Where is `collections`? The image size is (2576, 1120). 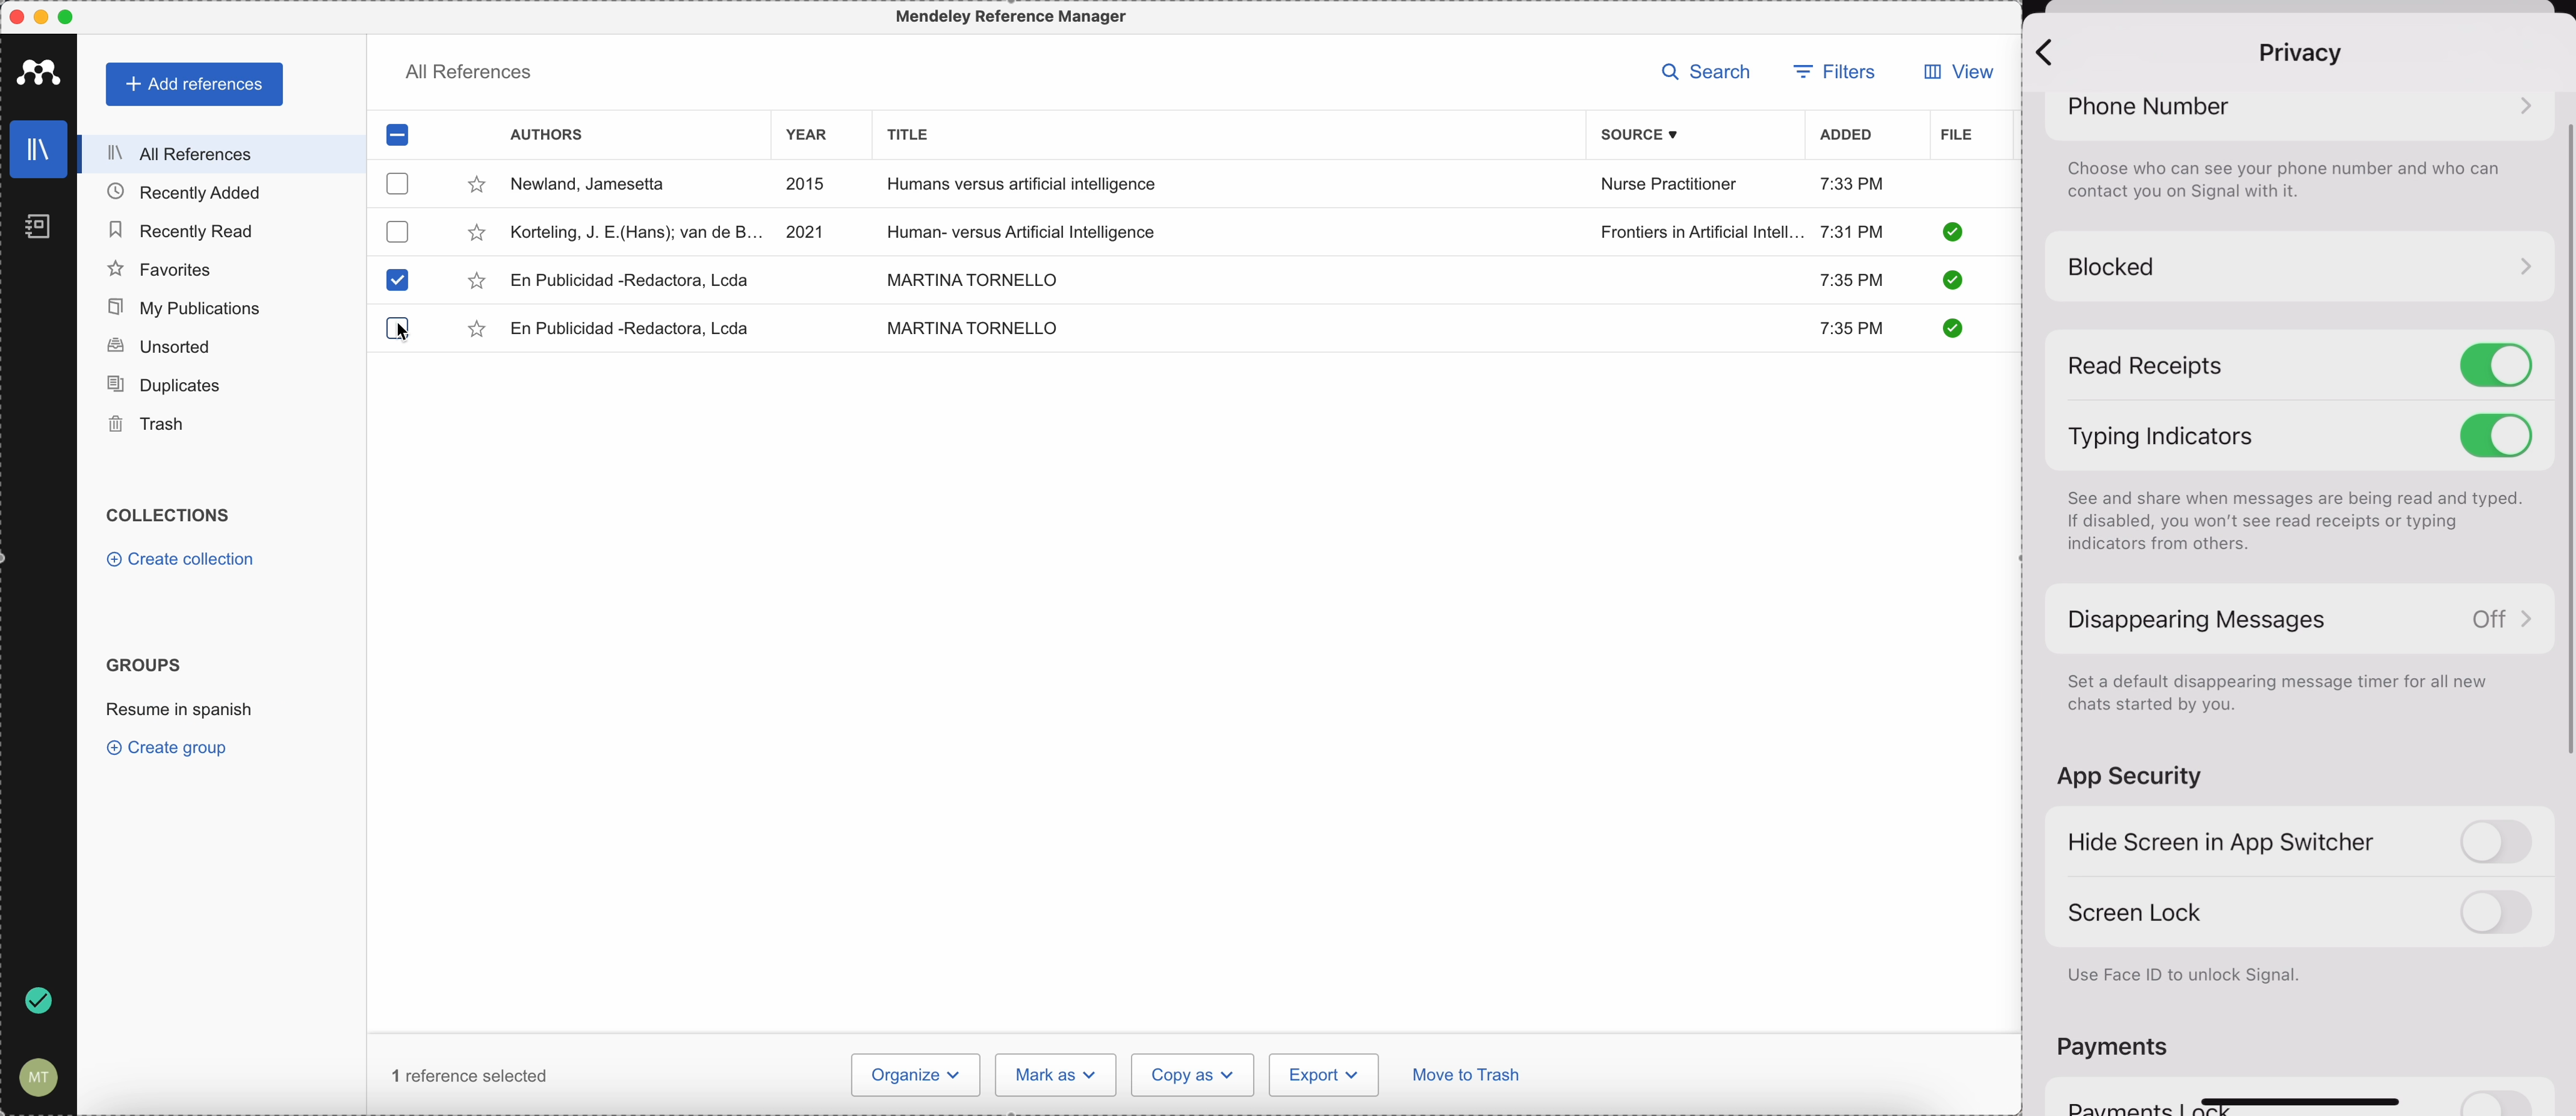 collections is located at coordinates (171, 515).